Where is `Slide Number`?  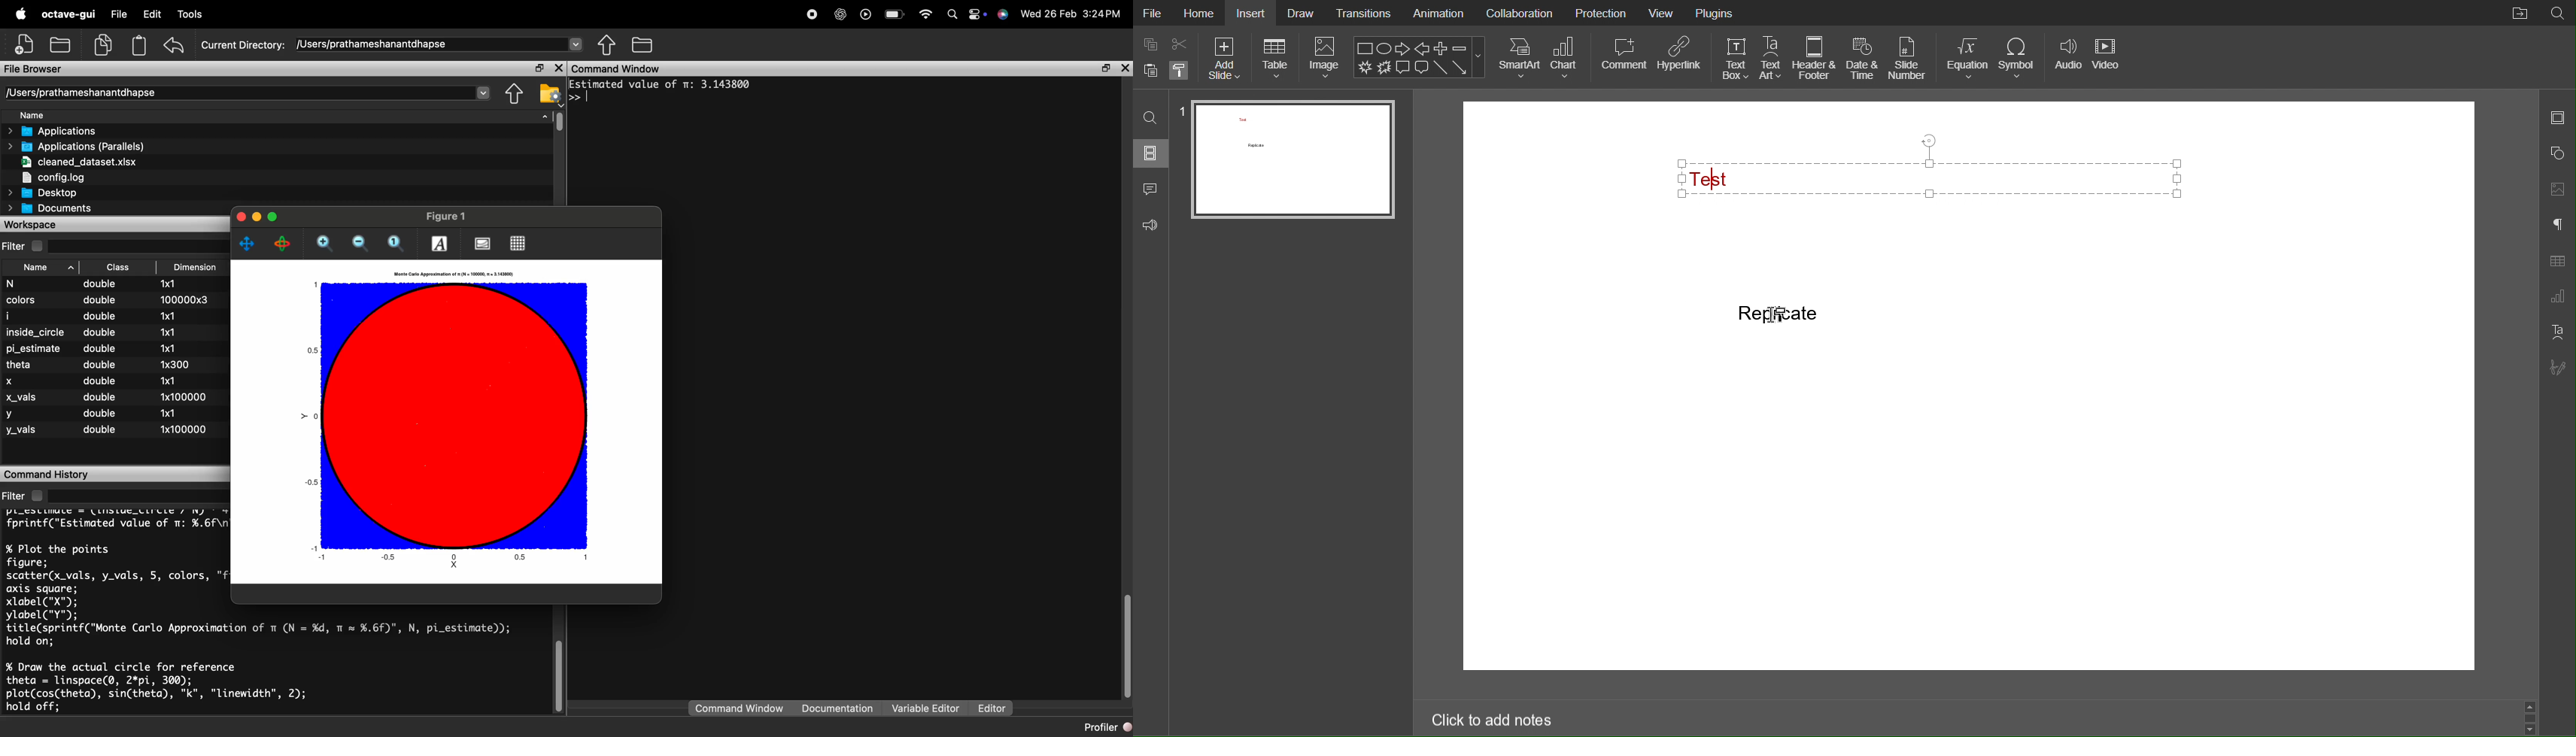
Slide Number is located at coordinates (1906, 58).